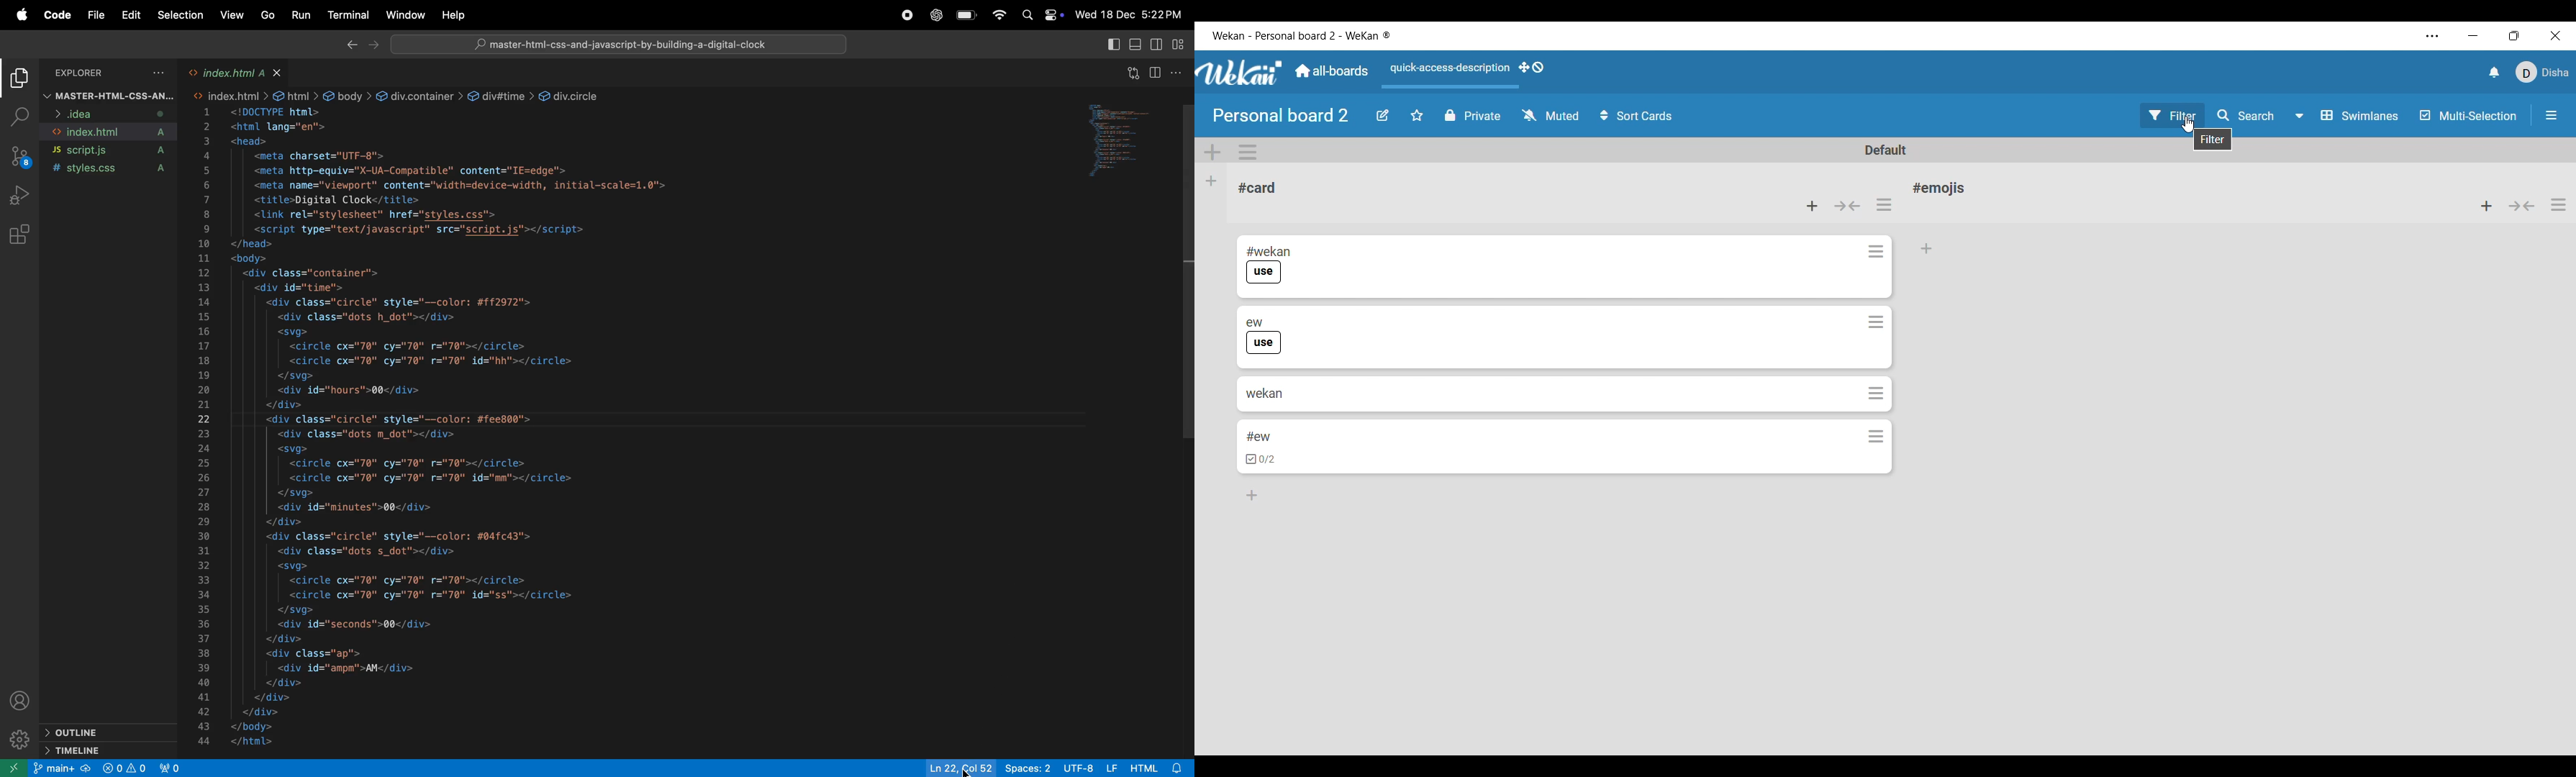 The image size is (2576, 784). What do you see at coordinates (1180, 46) in the screenshot?
I see `customize layout` at bounding box center [1180, 46].